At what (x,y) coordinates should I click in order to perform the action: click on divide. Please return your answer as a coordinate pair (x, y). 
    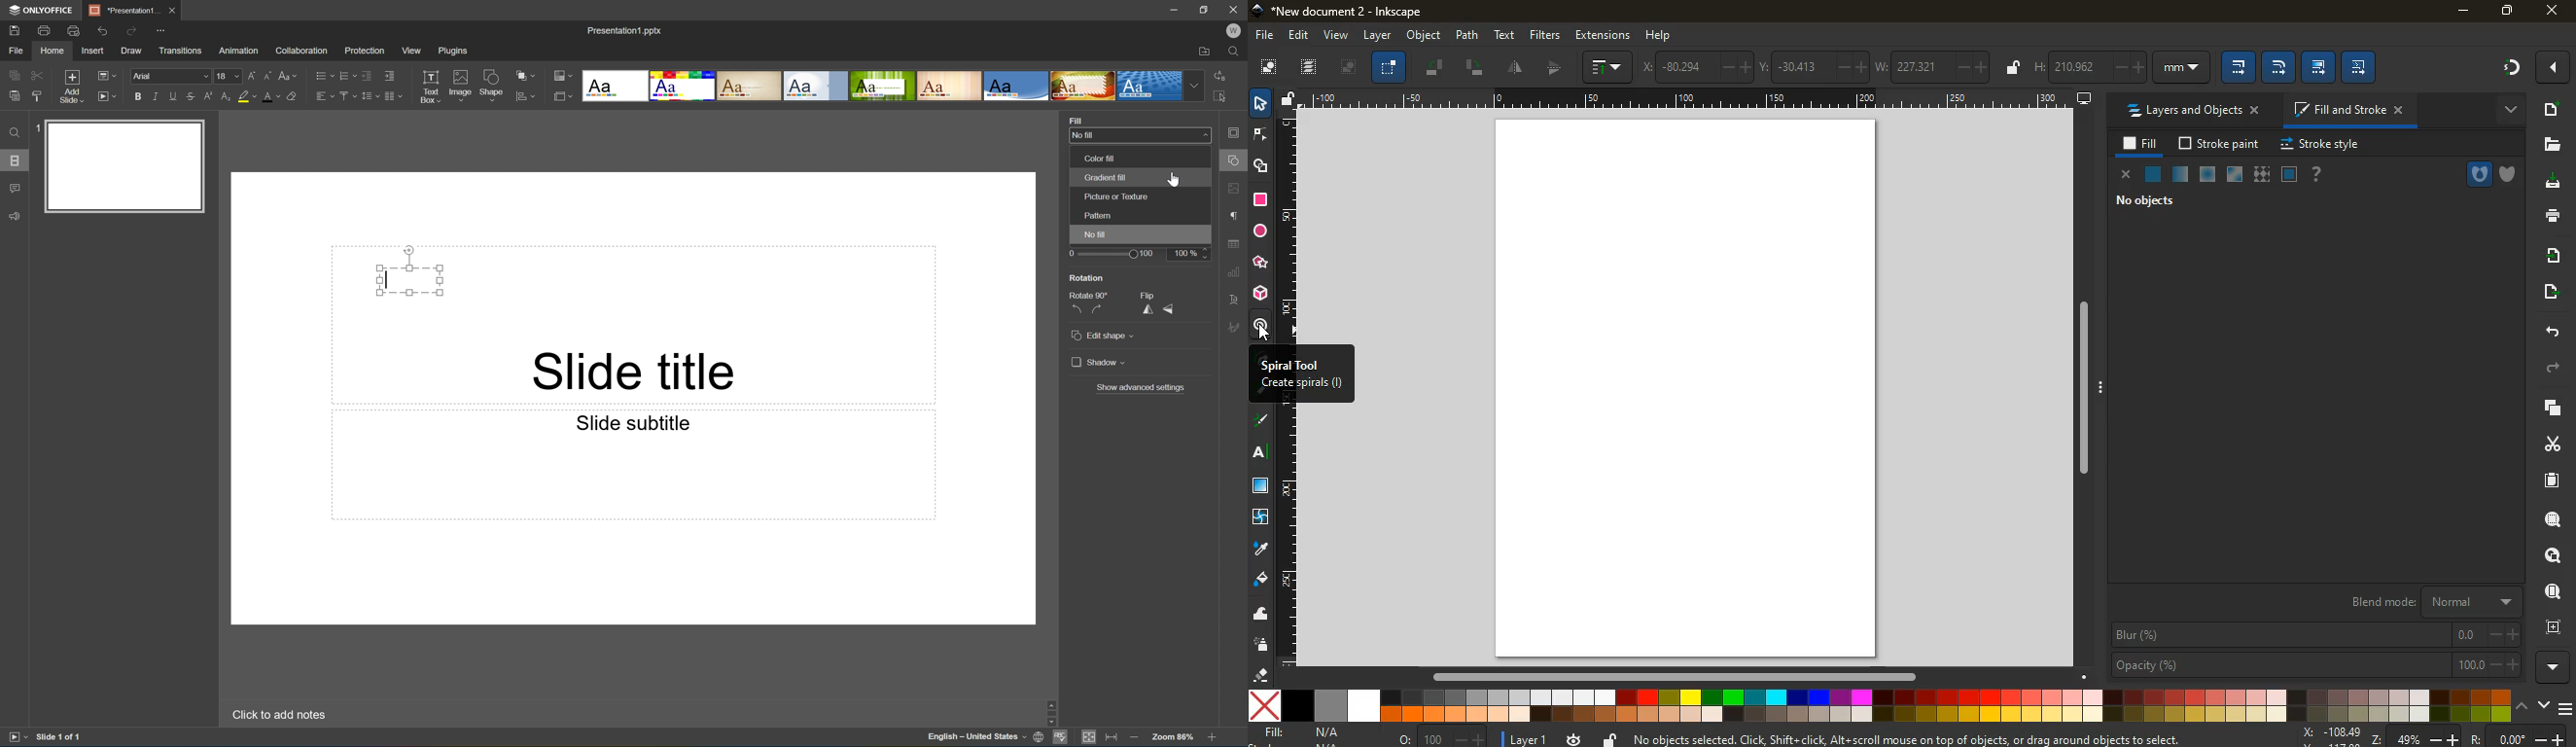
    Looking at the image, I should click on (1516, 68).